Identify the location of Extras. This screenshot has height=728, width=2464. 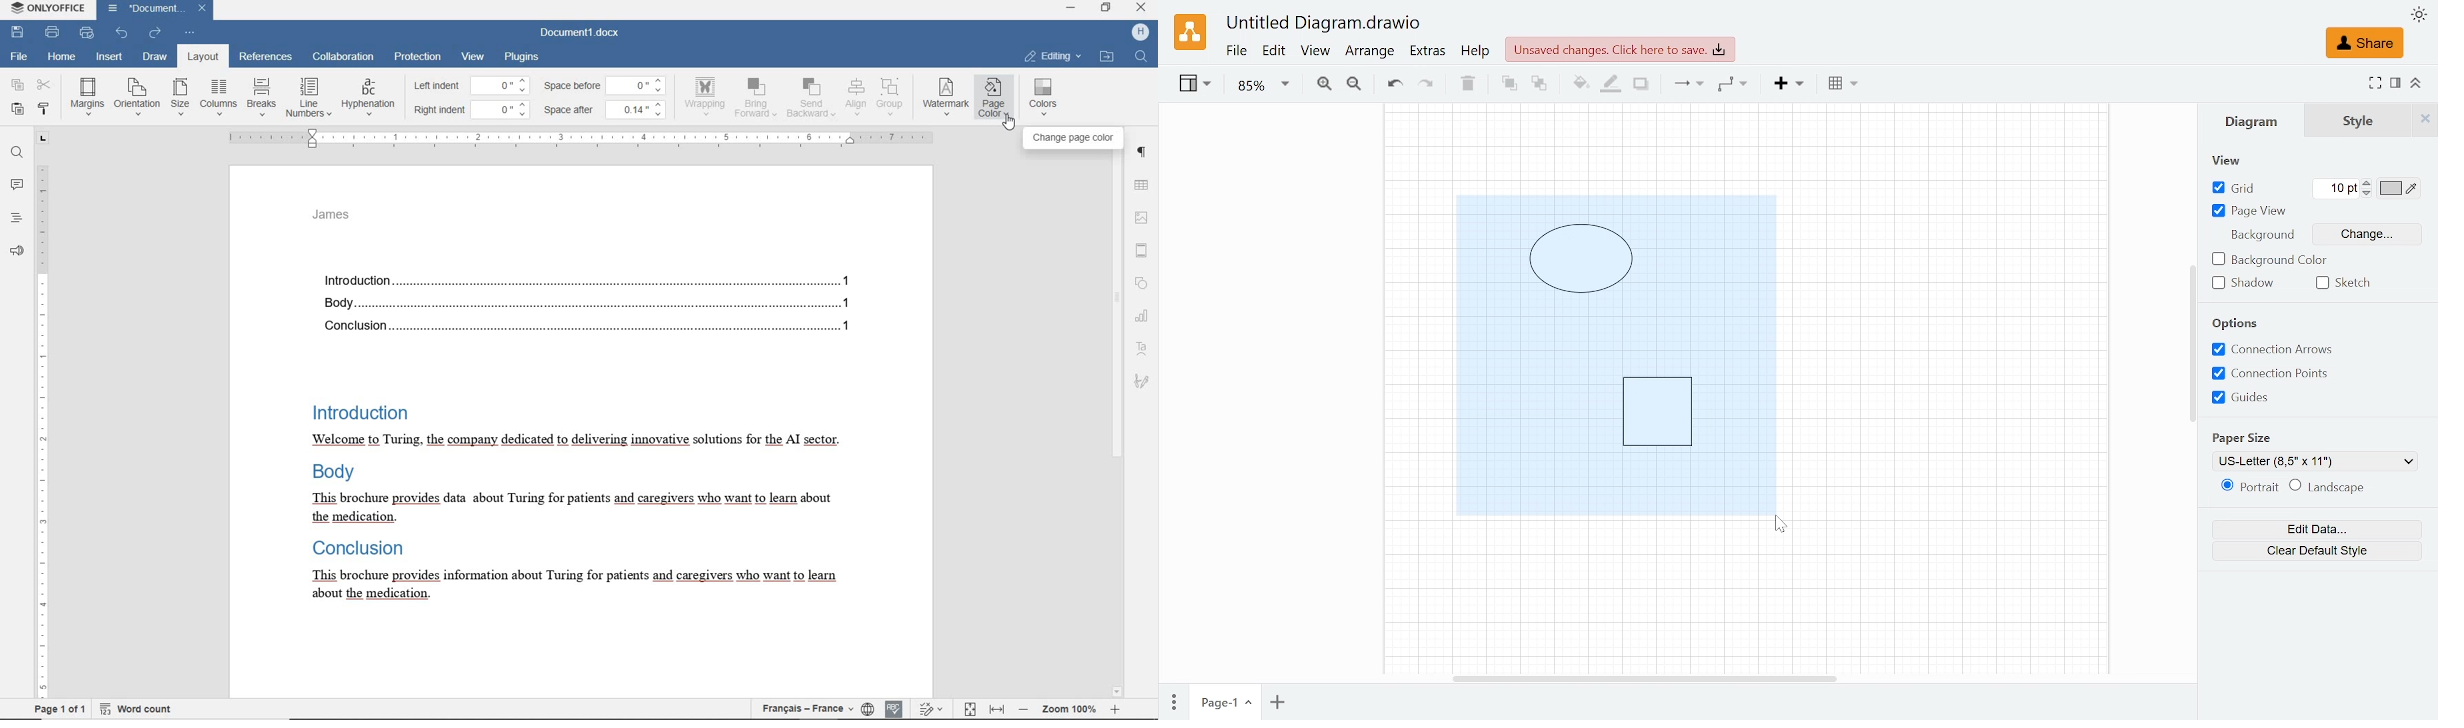
(1428, 53).